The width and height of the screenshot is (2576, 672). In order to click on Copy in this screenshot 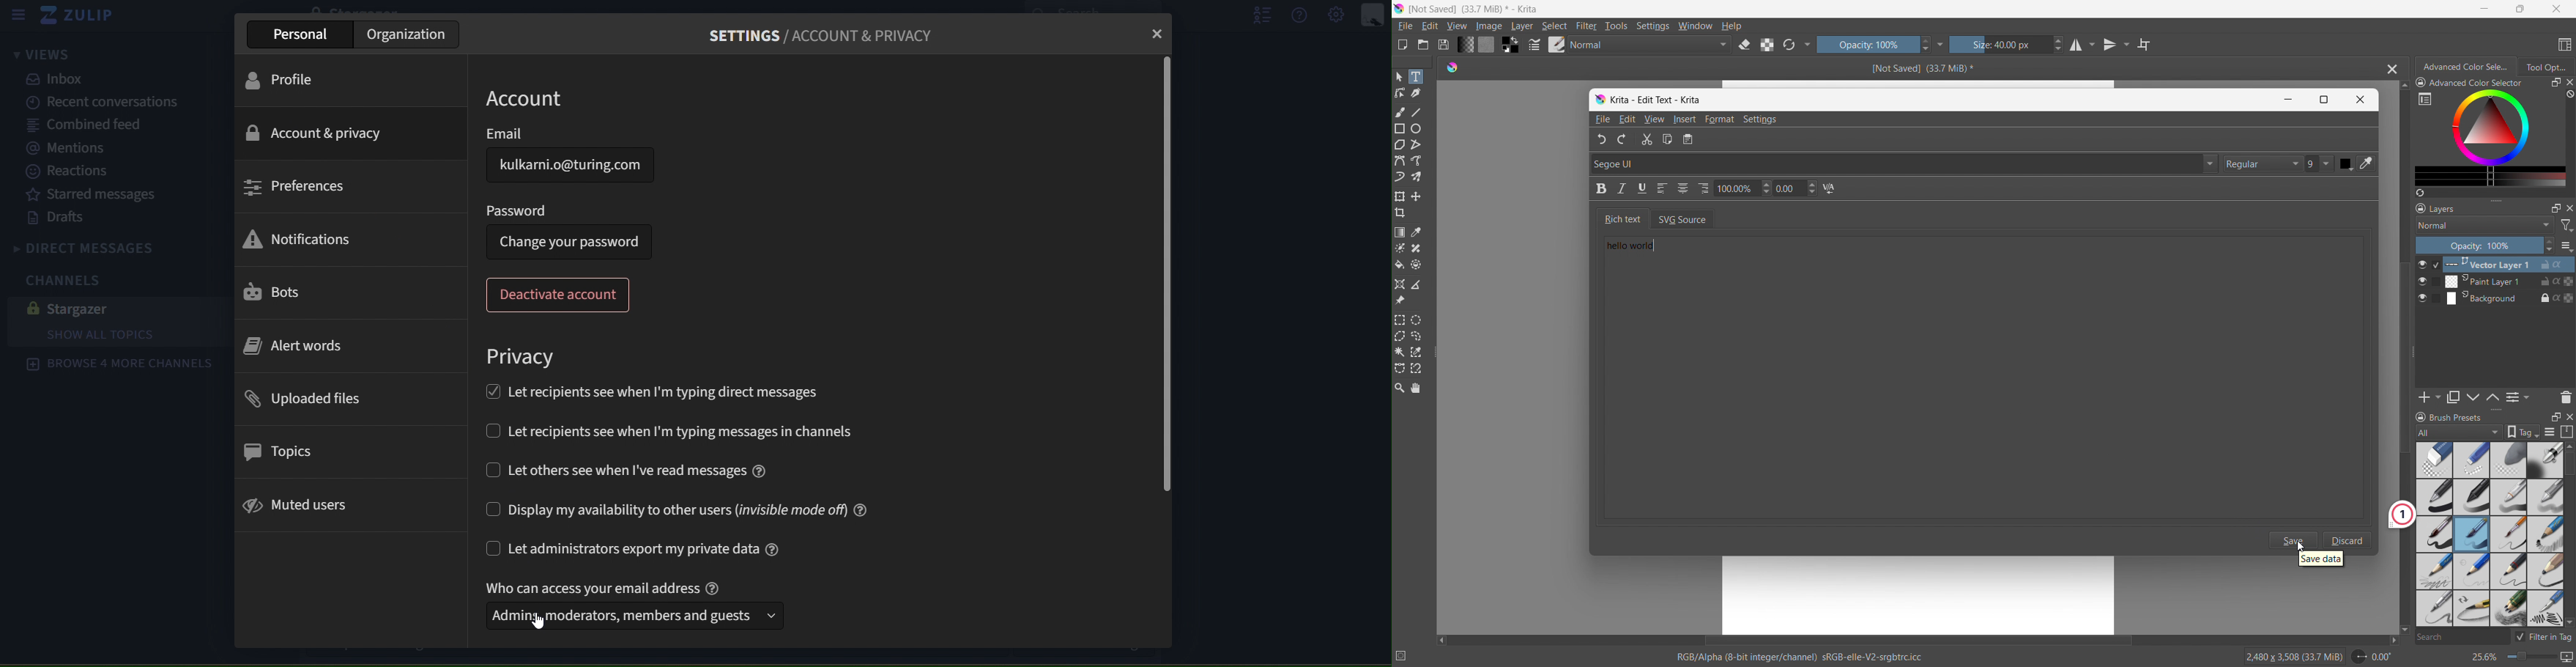, I will do `click(1669, 141)`.